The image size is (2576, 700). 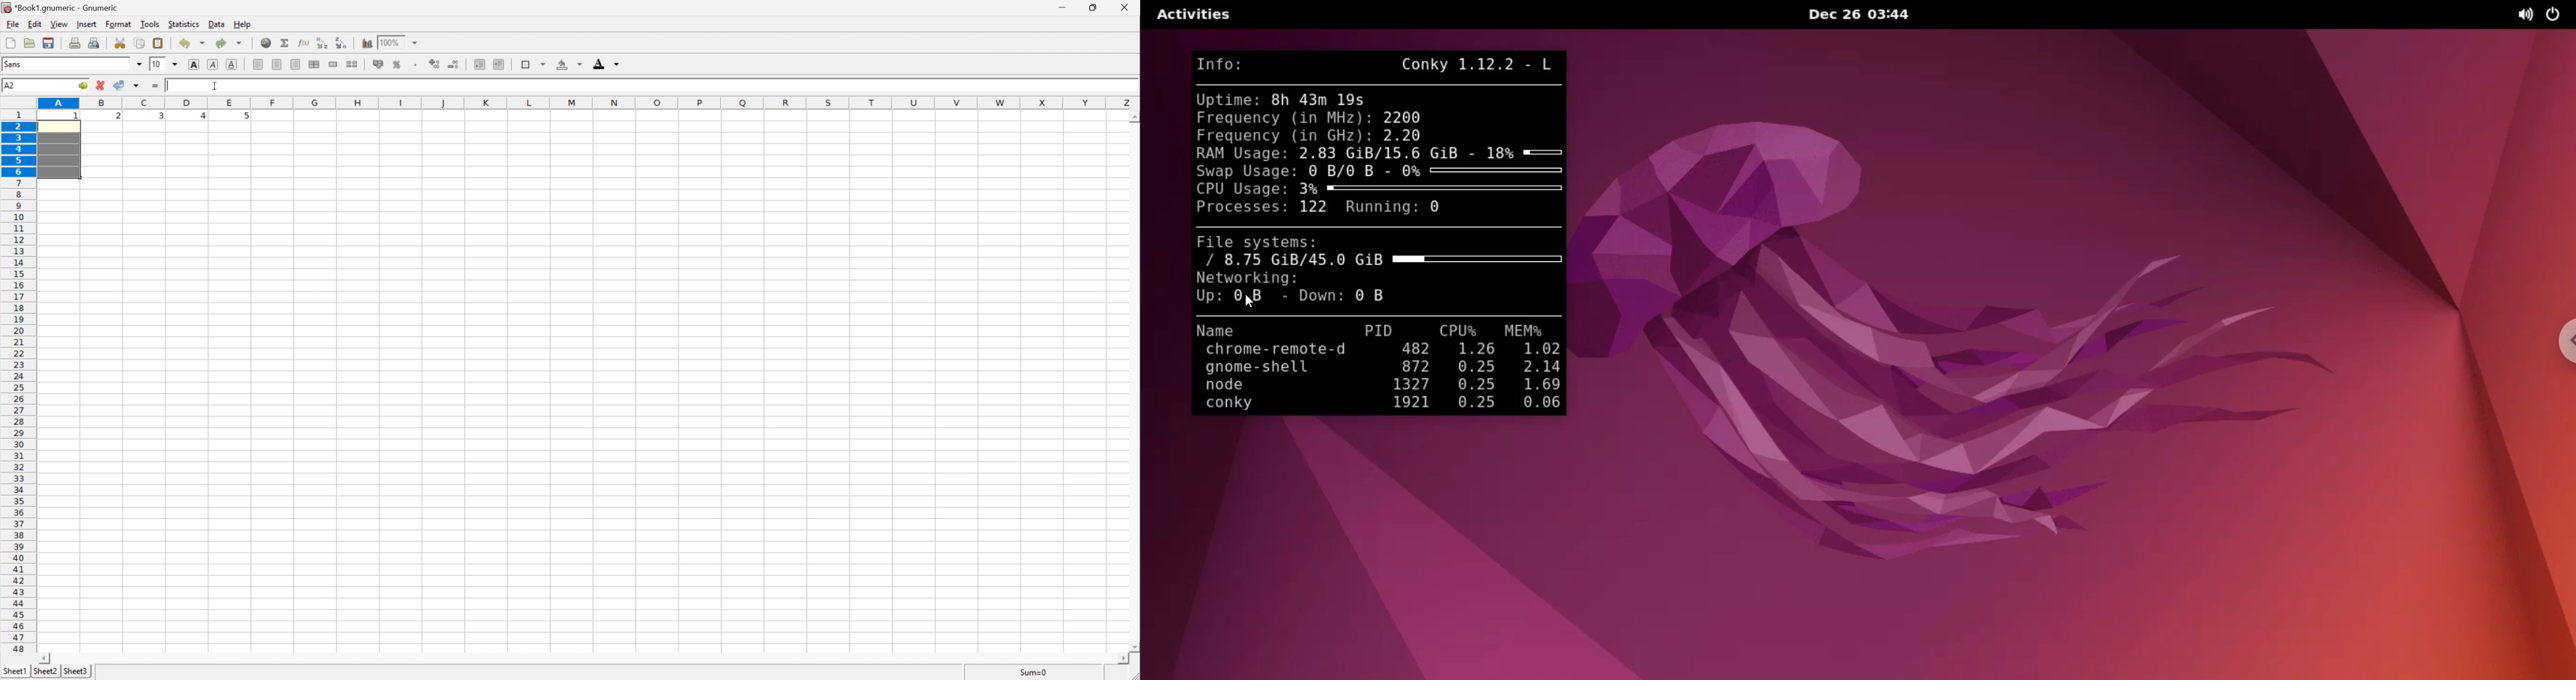 I want to click on new, so click(x=11, y=42).